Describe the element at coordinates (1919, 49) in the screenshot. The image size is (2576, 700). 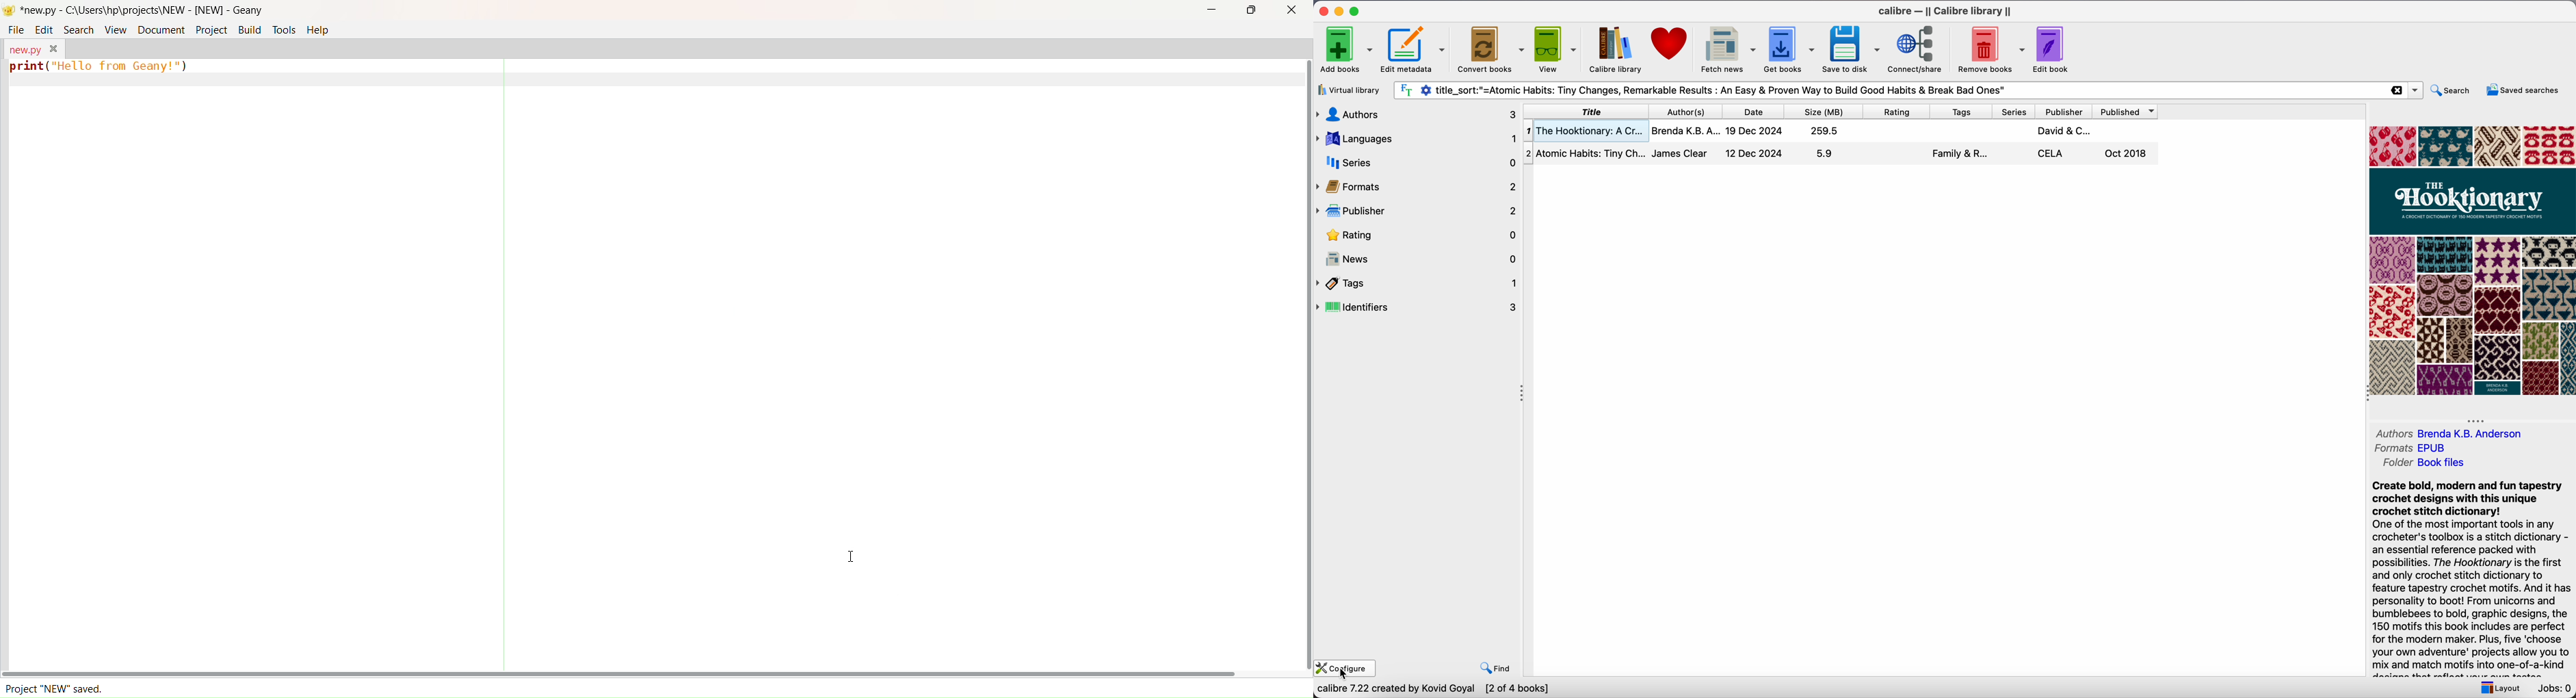
I see `connect/share` at that location.